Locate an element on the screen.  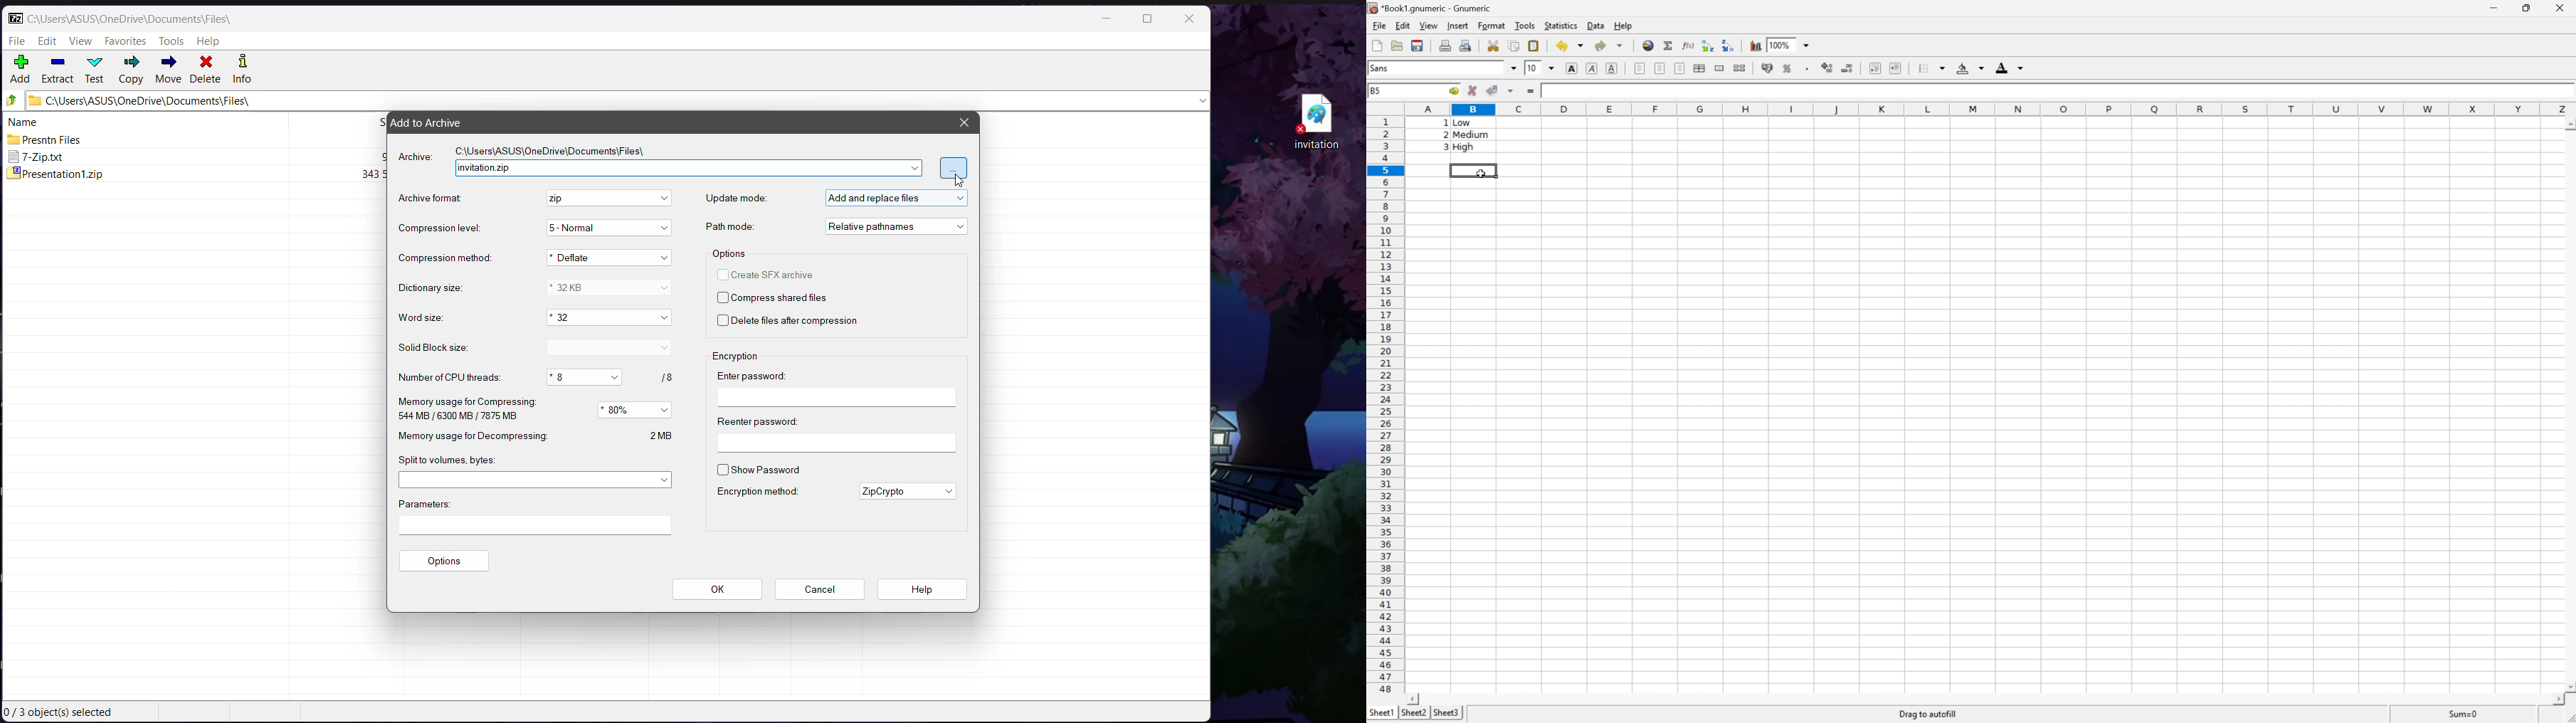
Set the format of the selected cells to include a thousands separator is located at coordinates (1807, 70).